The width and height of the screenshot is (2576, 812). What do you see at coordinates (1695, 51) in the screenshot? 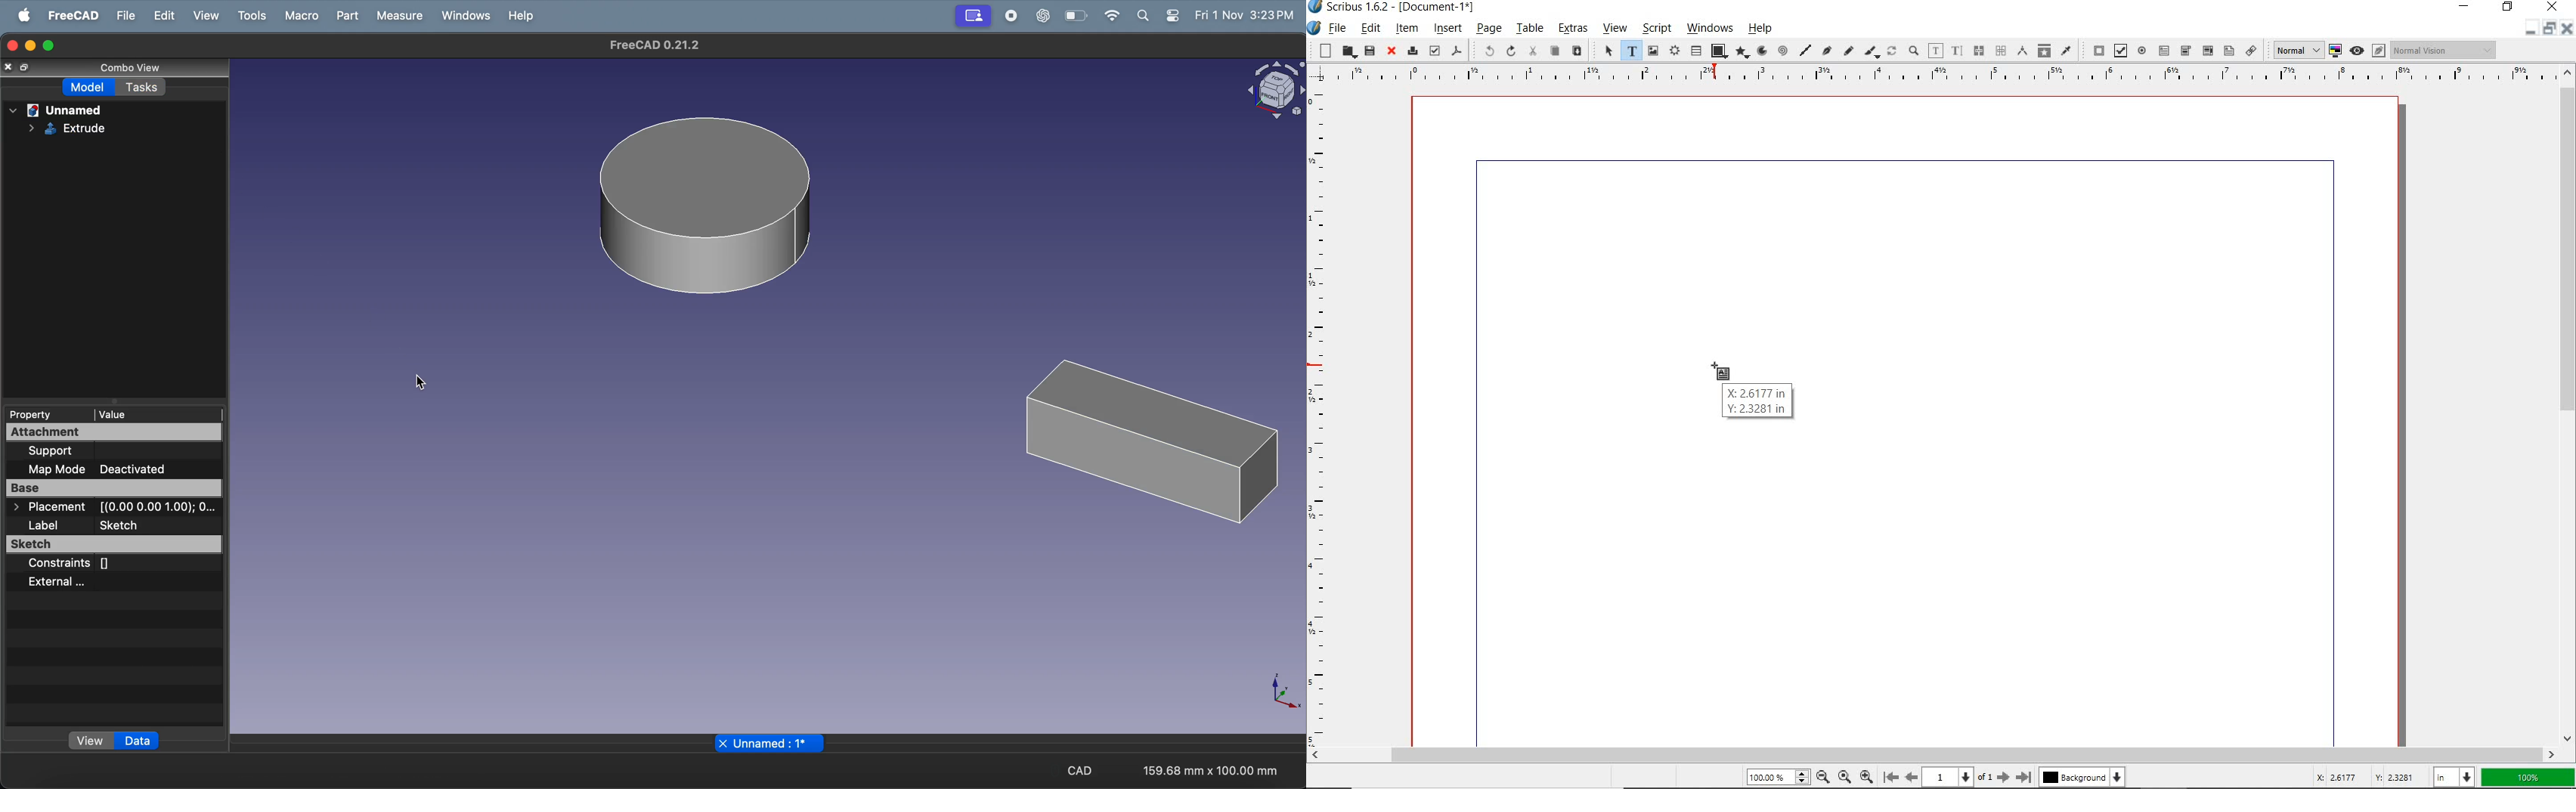
I see `table` at bounding box center [1695, 51].